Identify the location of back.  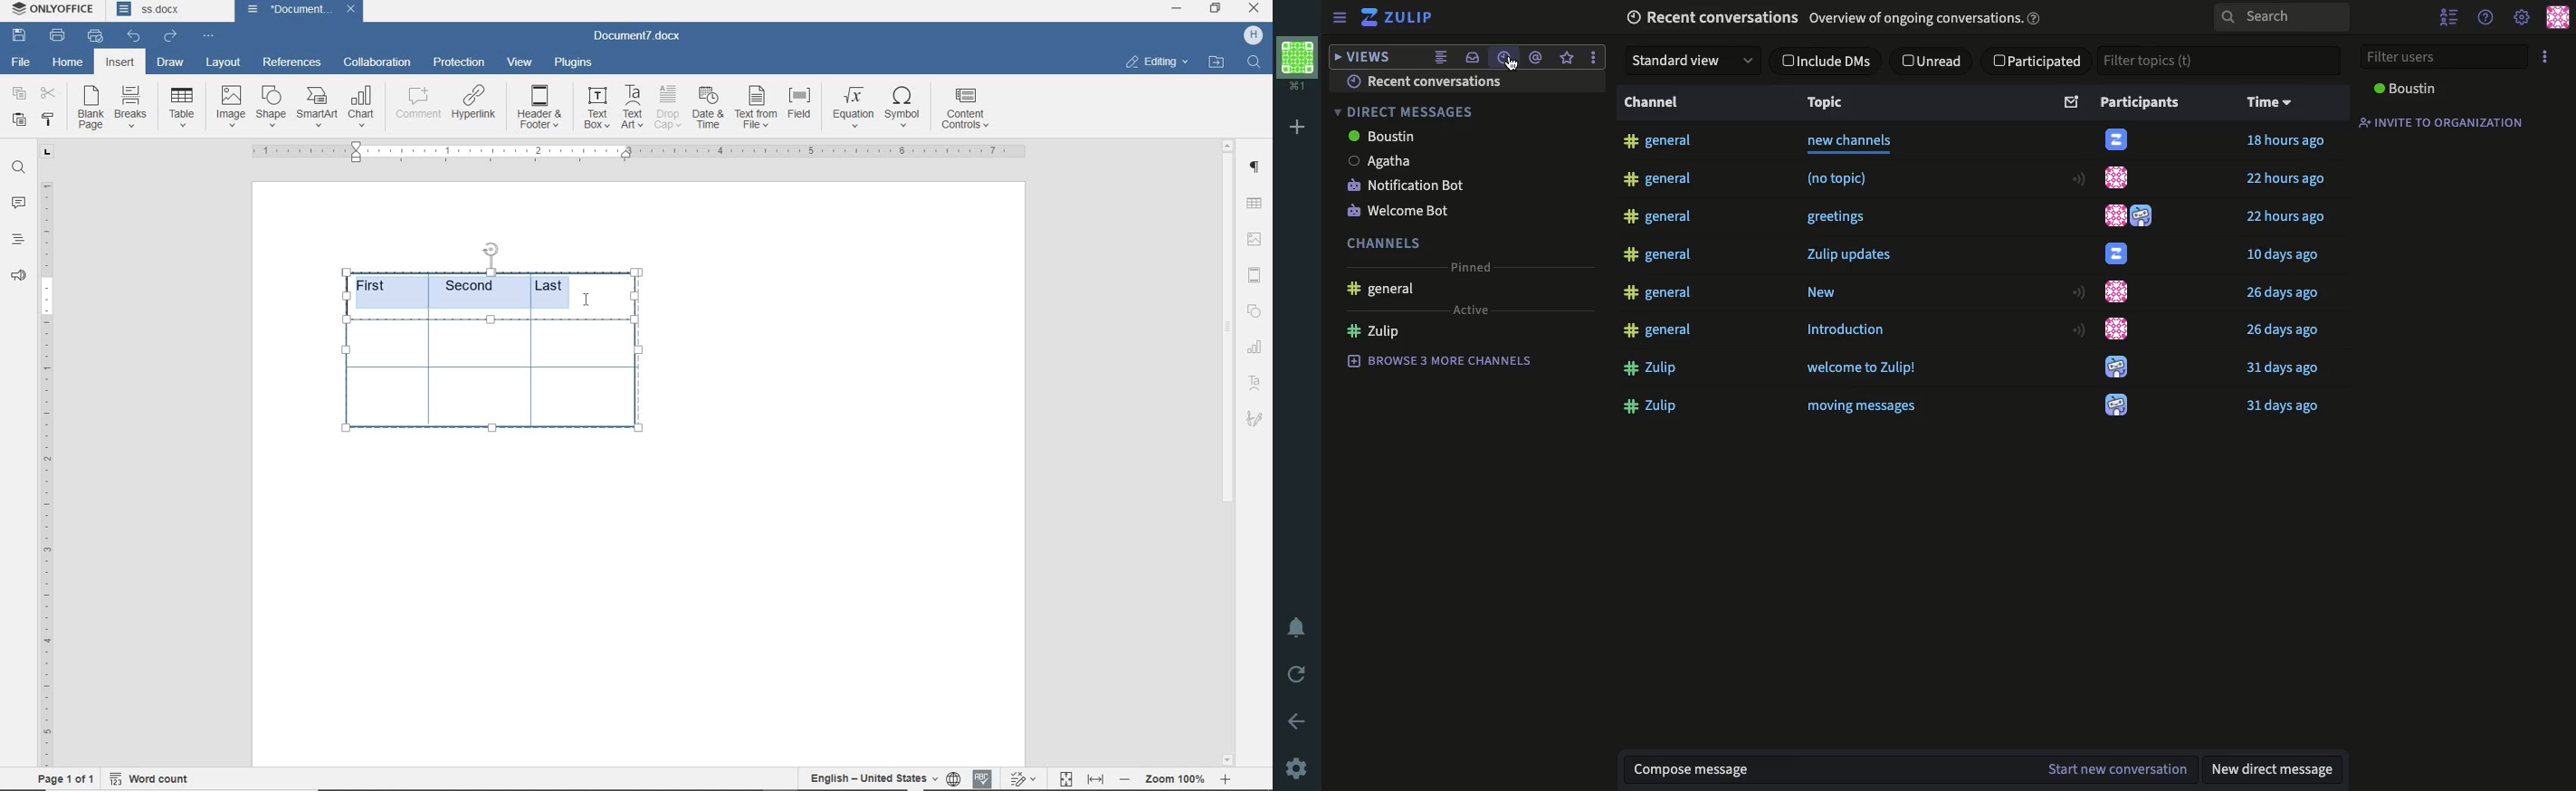
(1298, 721).